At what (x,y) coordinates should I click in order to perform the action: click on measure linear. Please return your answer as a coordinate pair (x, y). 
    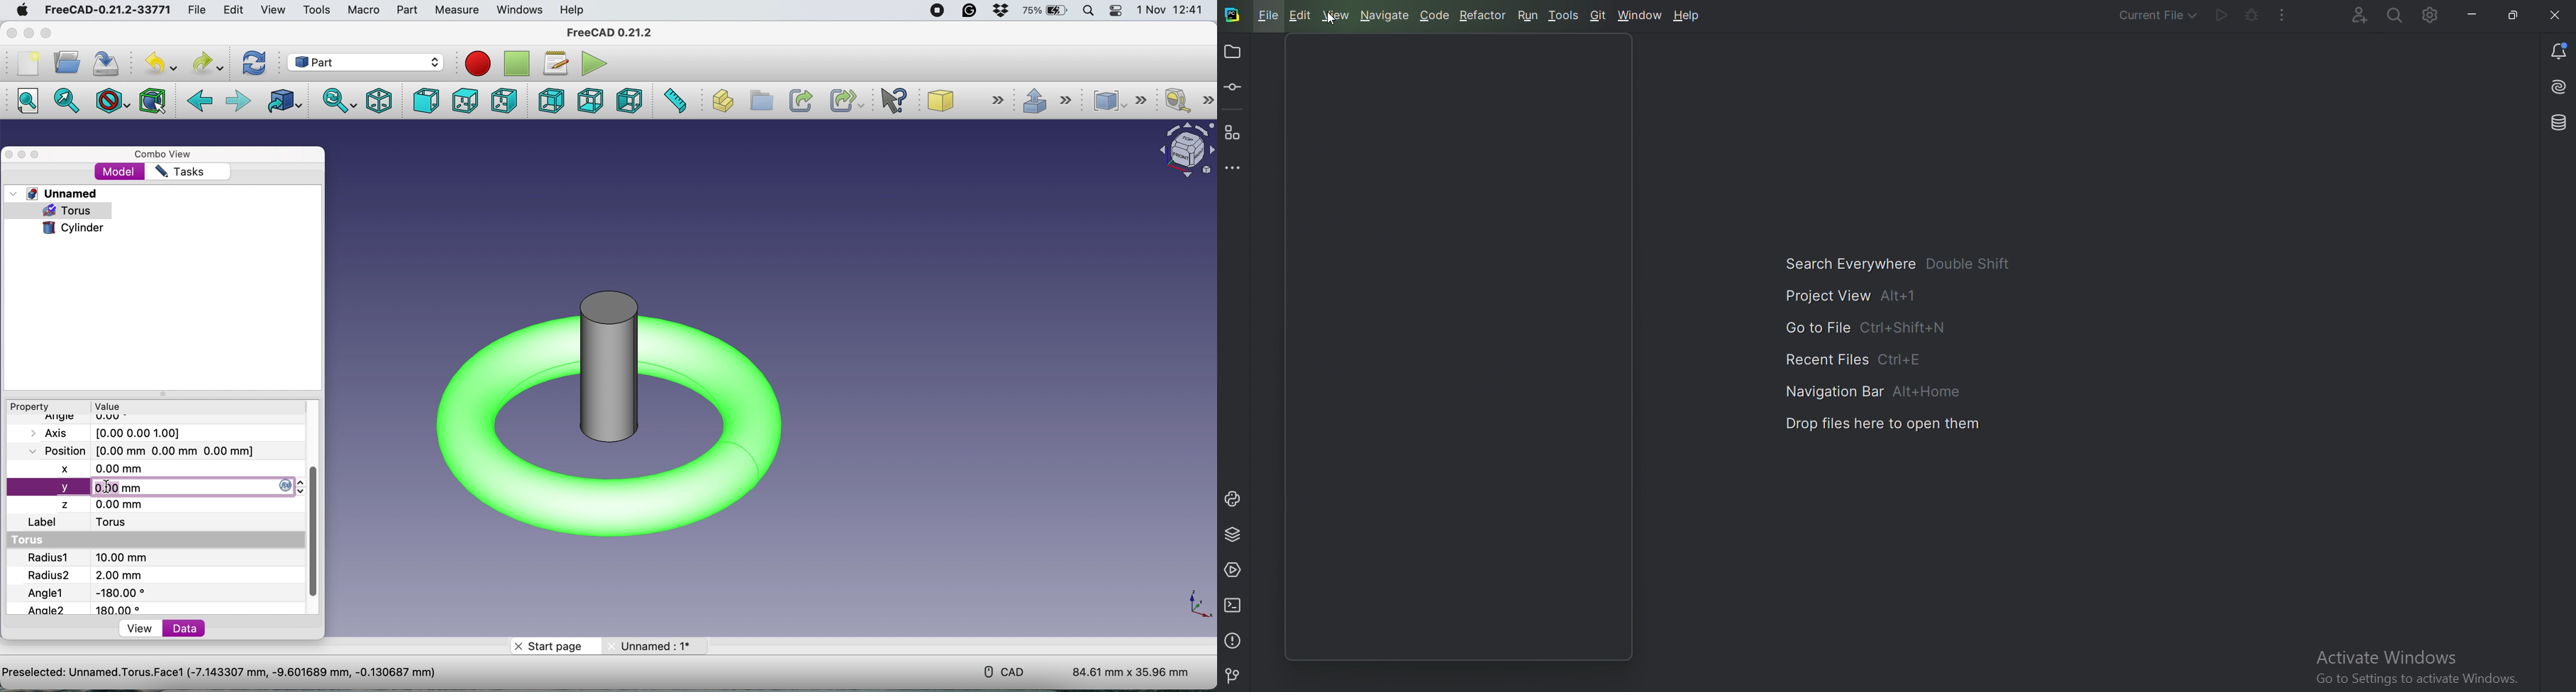
    Looking at the image, I should click on (1188, 101).